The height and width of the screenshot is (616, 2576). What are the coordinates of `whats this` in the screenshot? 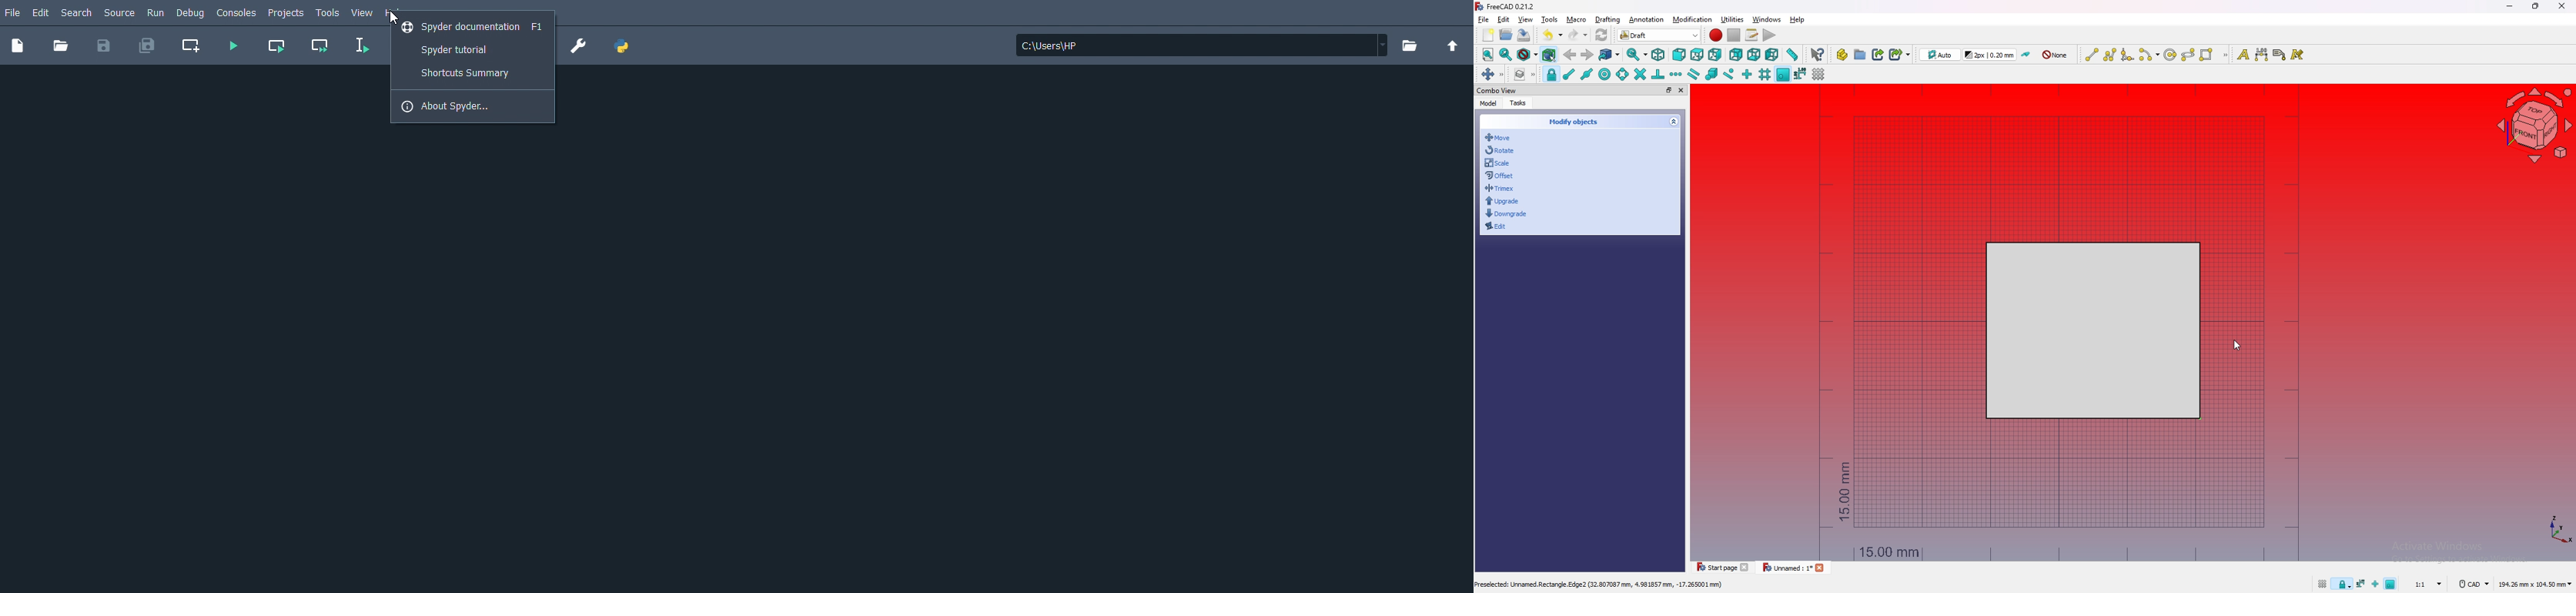 It's located at (1818, 55).